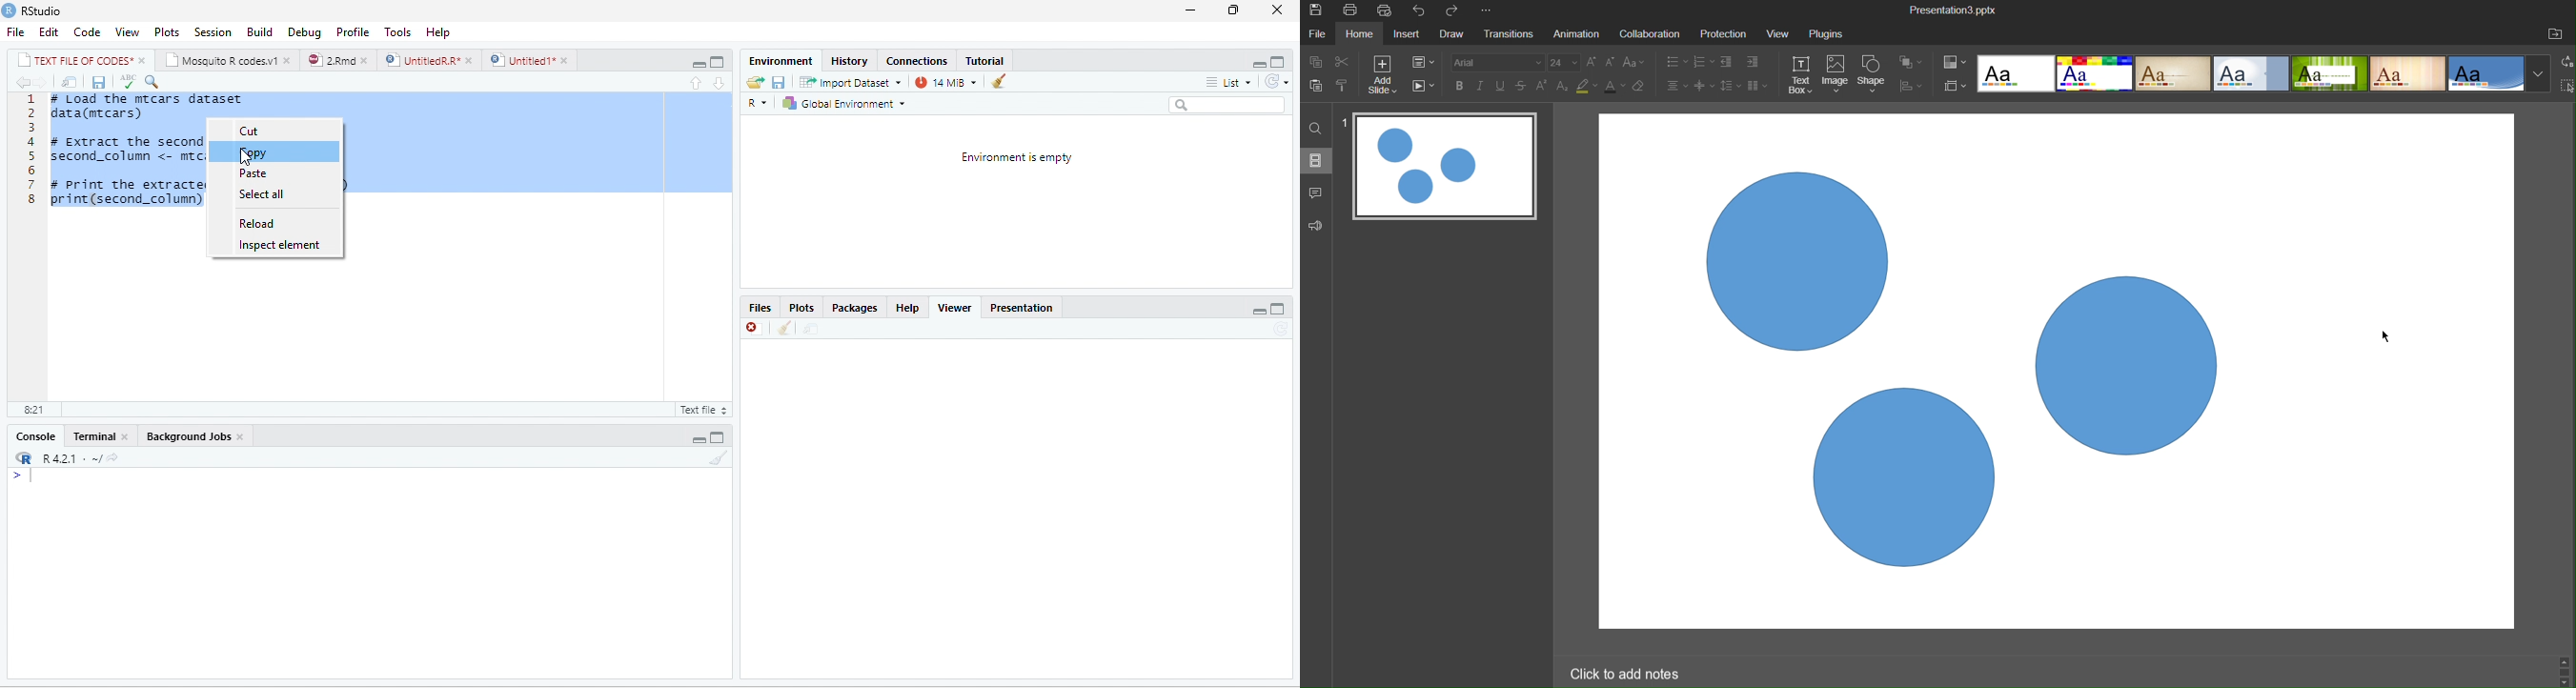 This screenshot has width=2576, height=700. I want to click on Session, so click(211, 30).